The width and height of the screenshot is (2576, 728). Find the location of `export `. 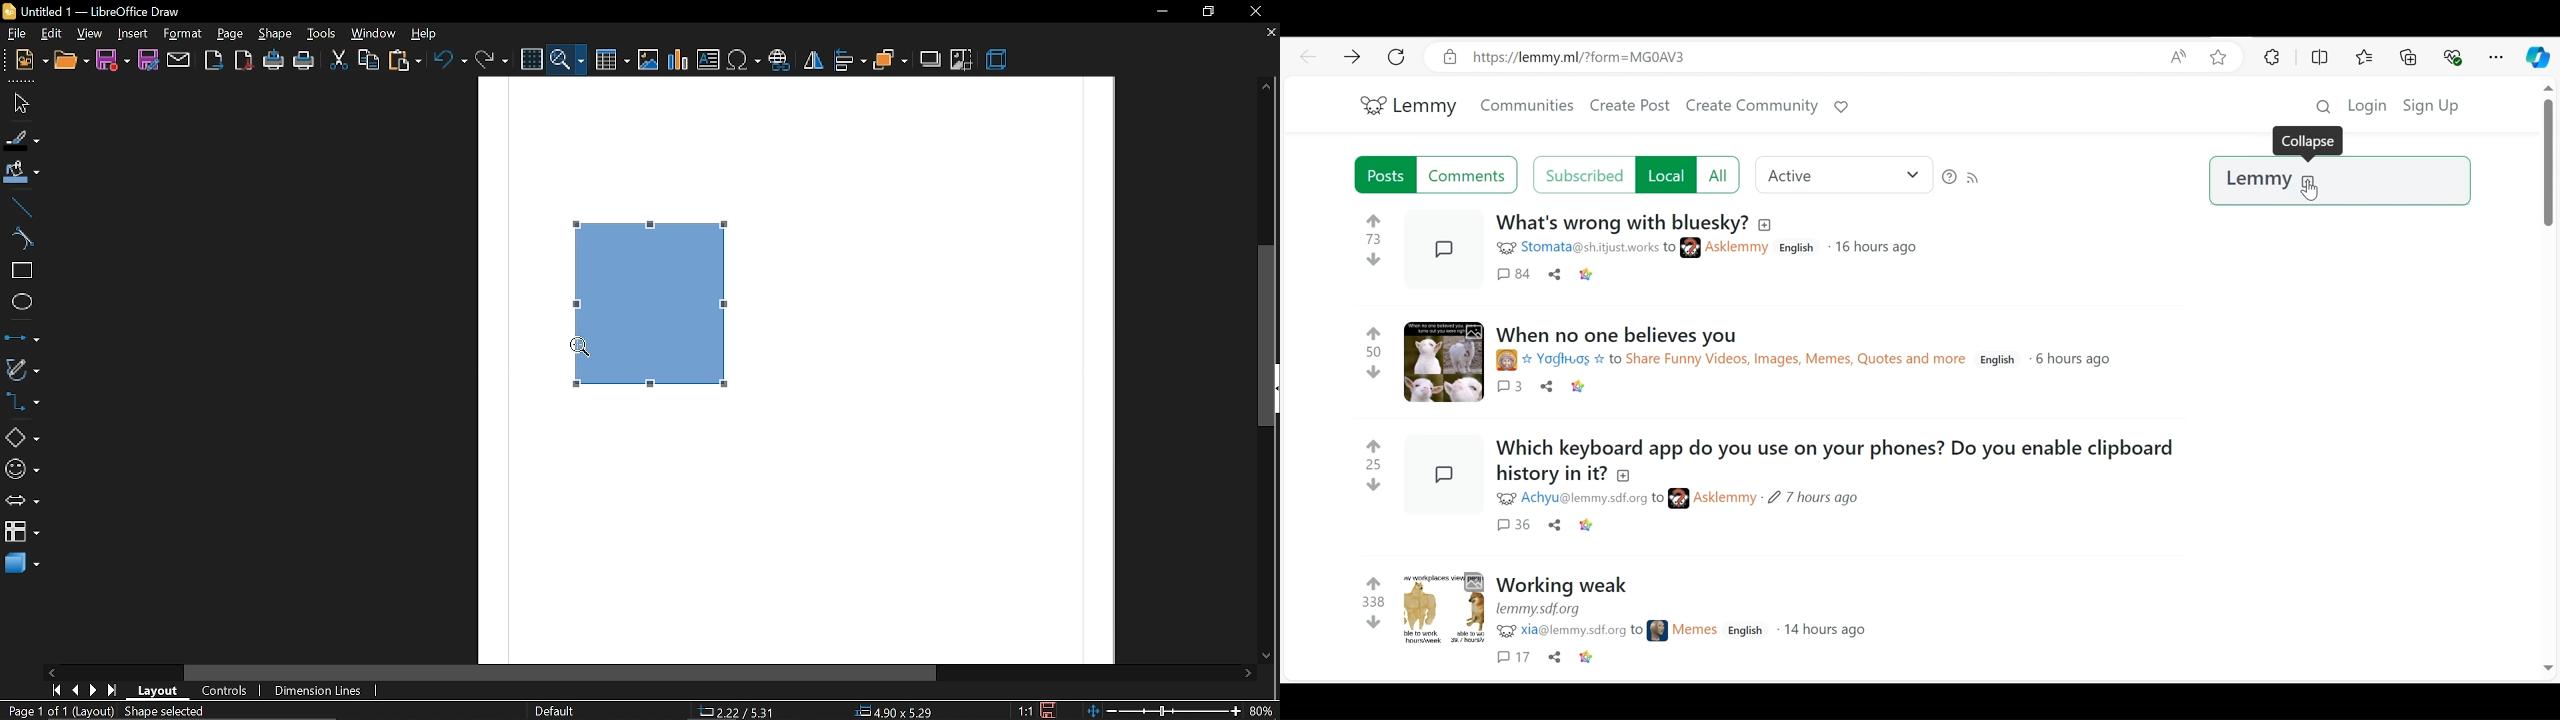

export  is located at coordinates (214, 61).